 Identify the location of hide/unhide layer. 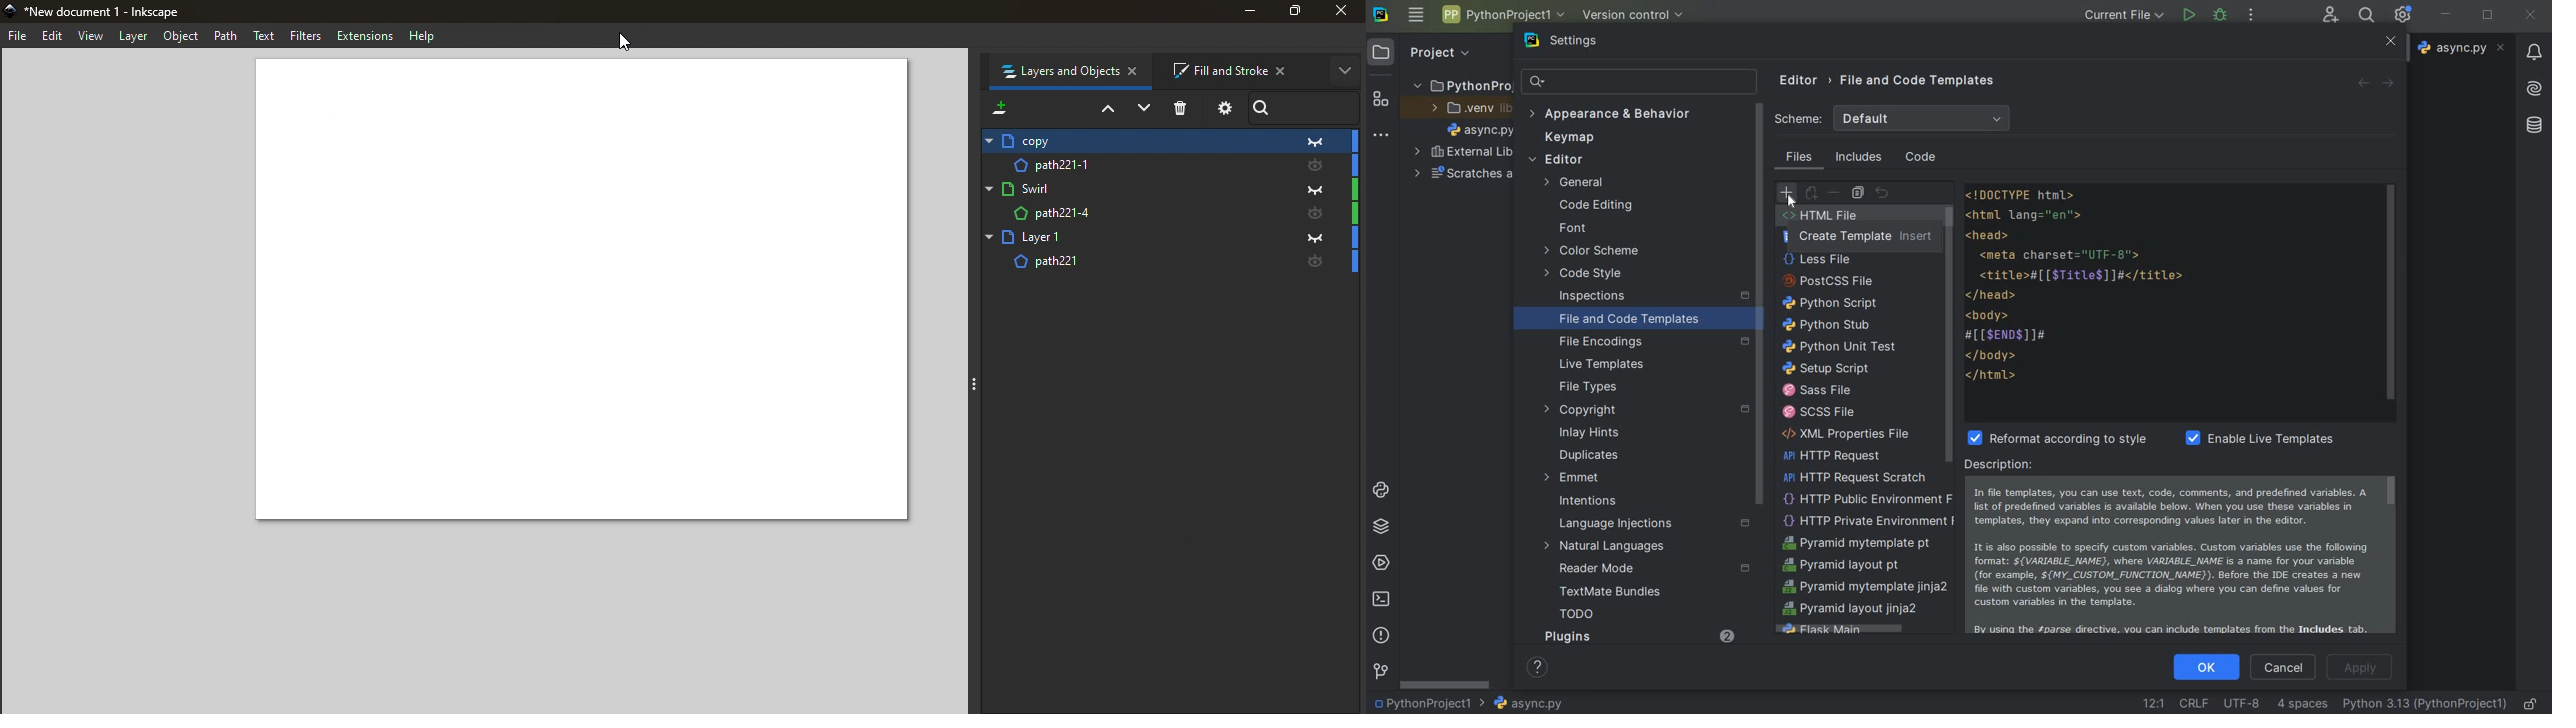
(1316, 190).